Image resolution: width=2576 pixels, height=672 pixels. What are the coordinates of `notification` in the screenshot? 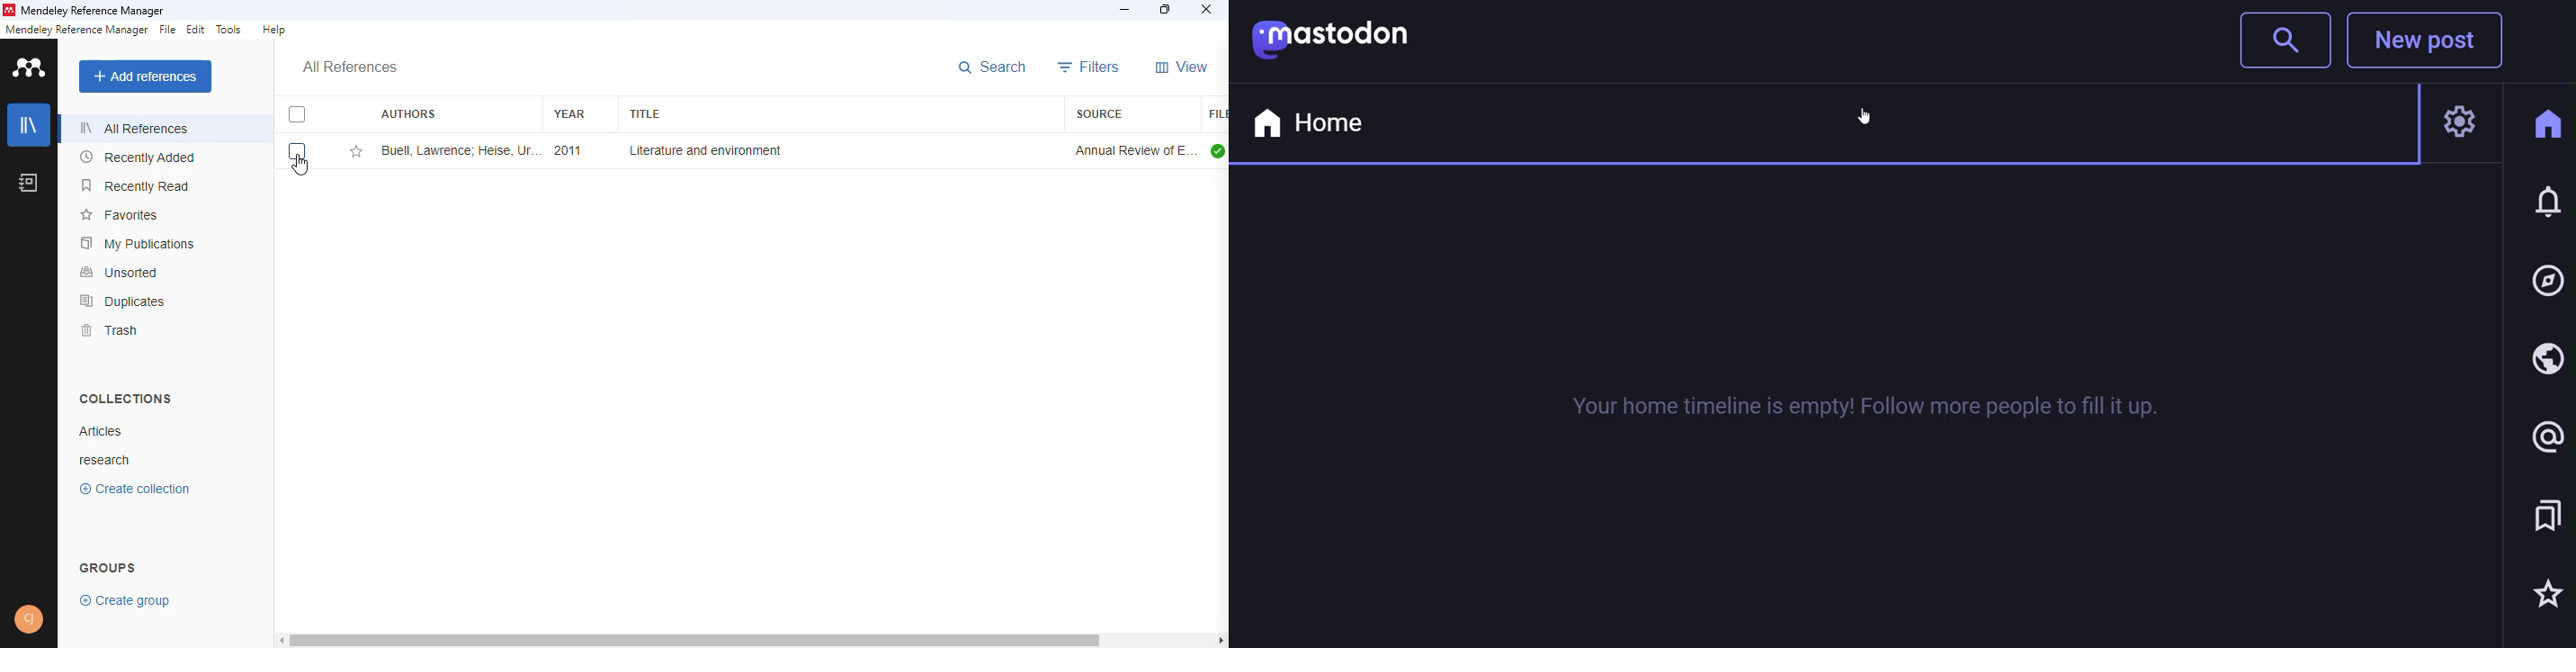 It's located at (2549, 206).